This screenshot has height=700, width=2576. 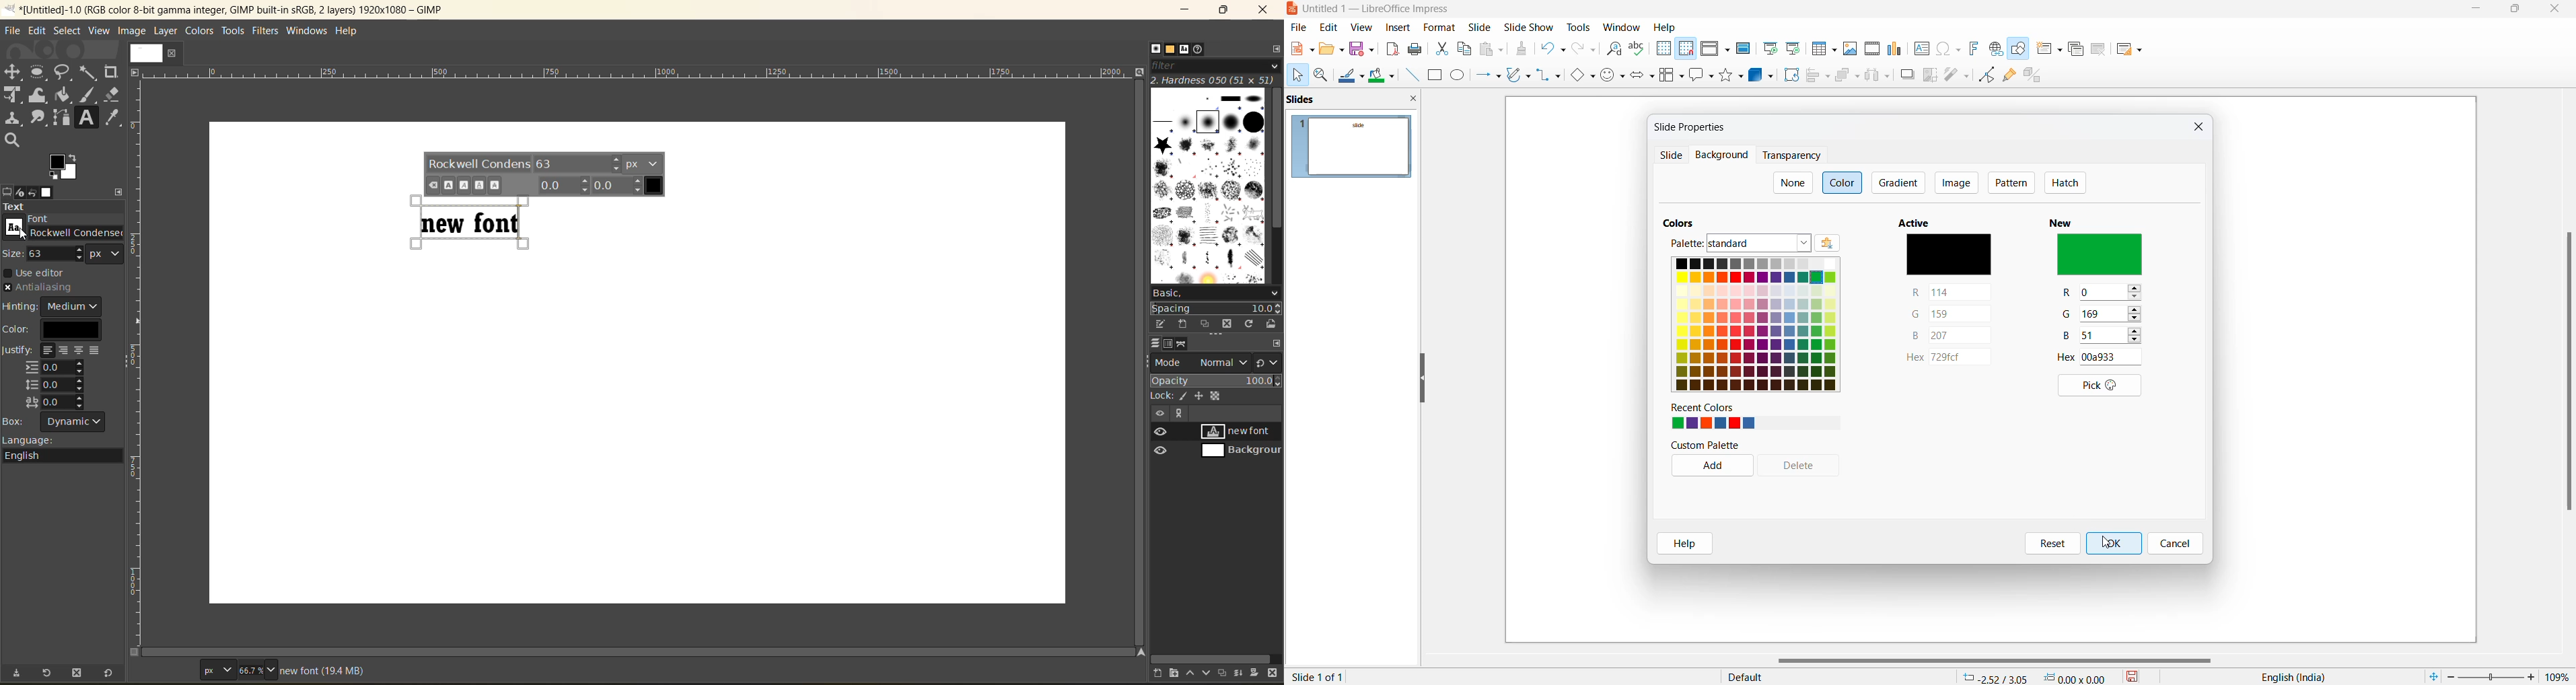 What do you see at coordinates (2065, 184) in the screenshot?
I see `hatch` at bounding box center [2065, 184].